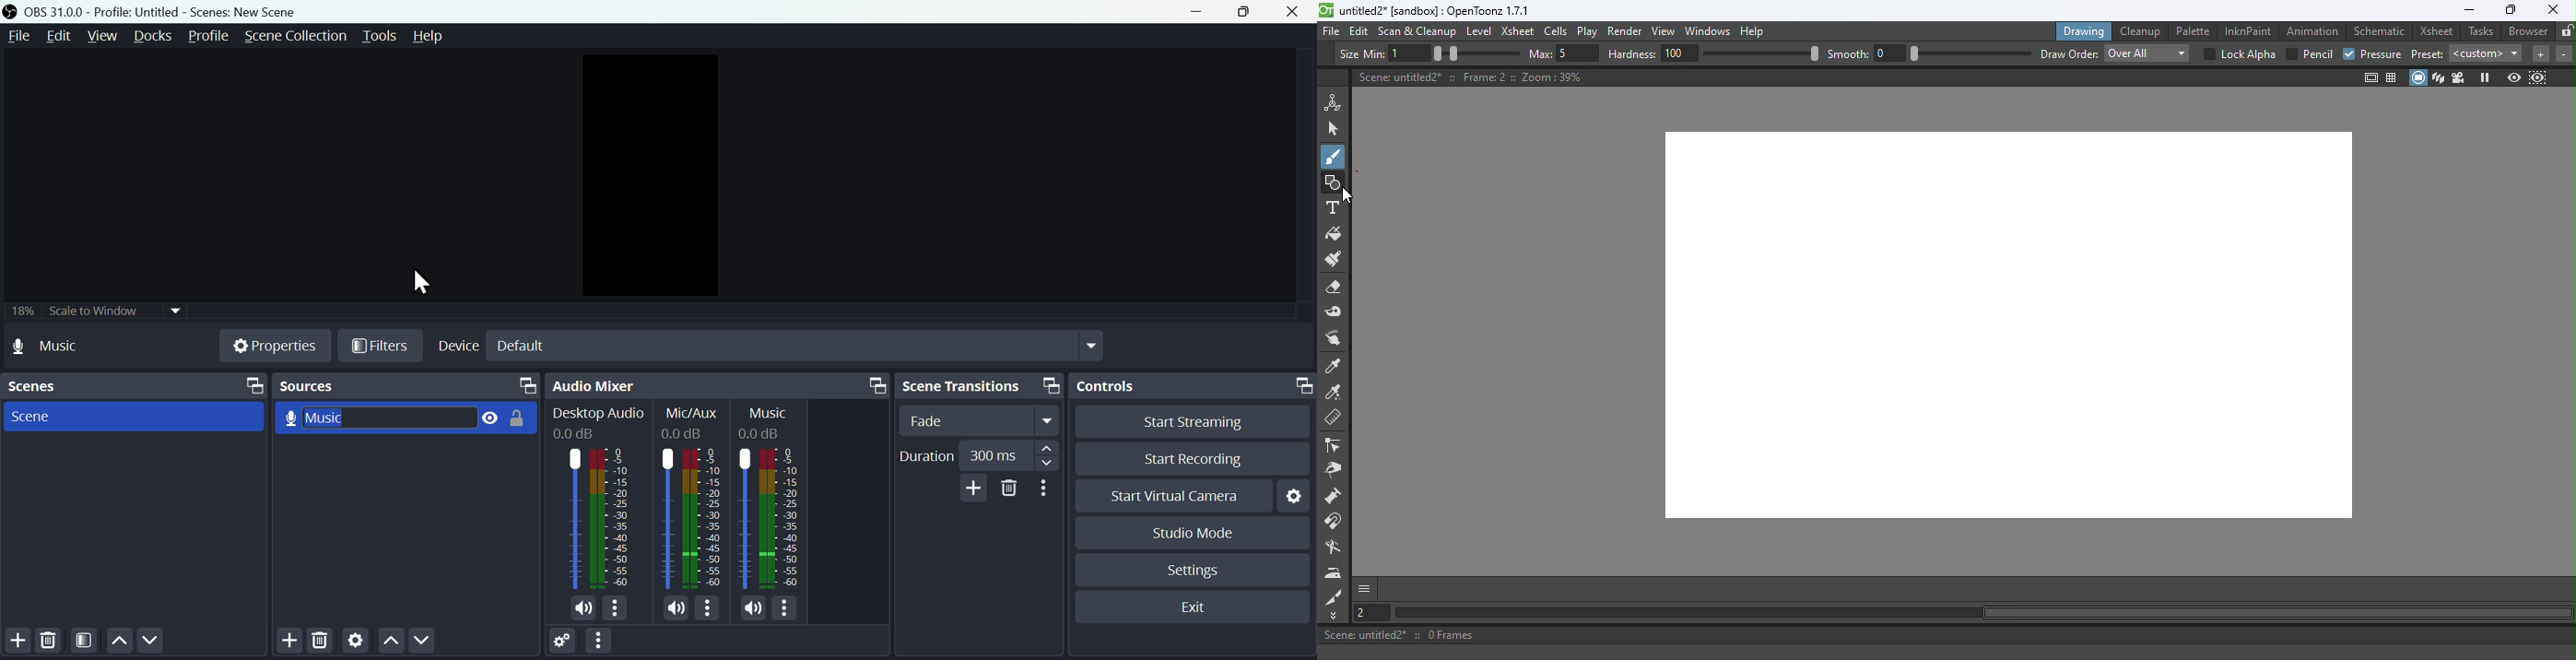  What do you see at coordinates (2209, 55) in the screenshot?
I see `checkbox` at bounding box center [2209, 55].